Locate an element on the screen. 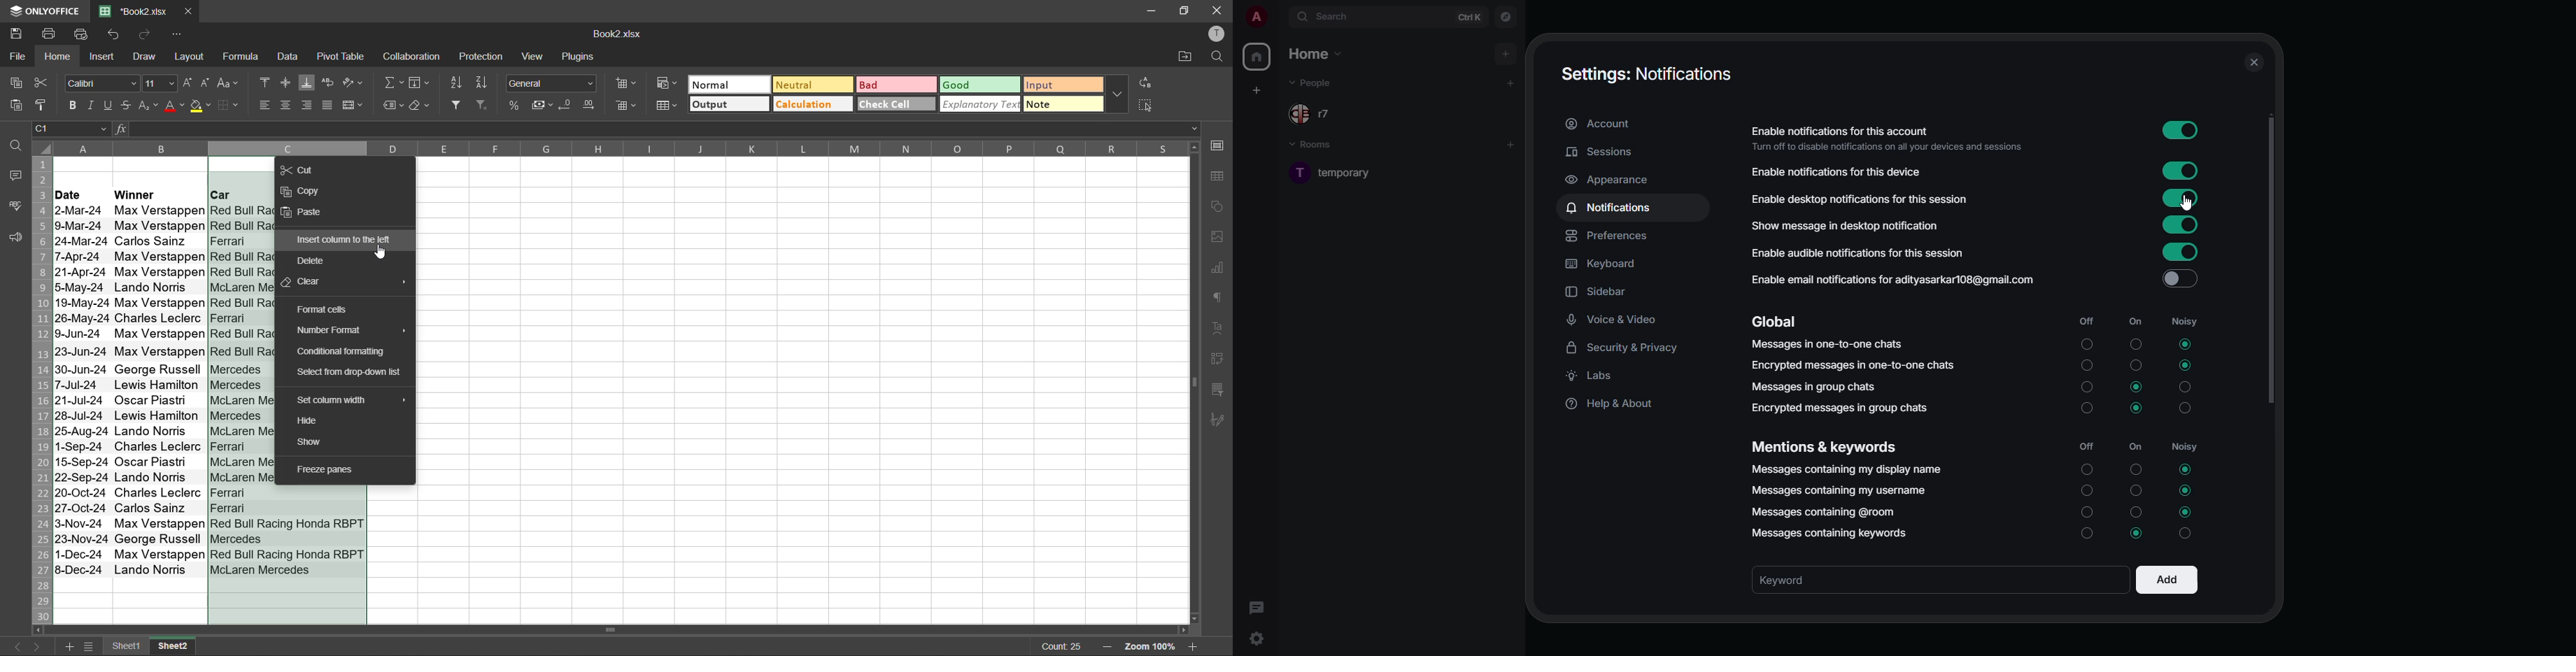 The height and width of the screenshot is (672, 2576). selected is located at coordinates (2134, 410).